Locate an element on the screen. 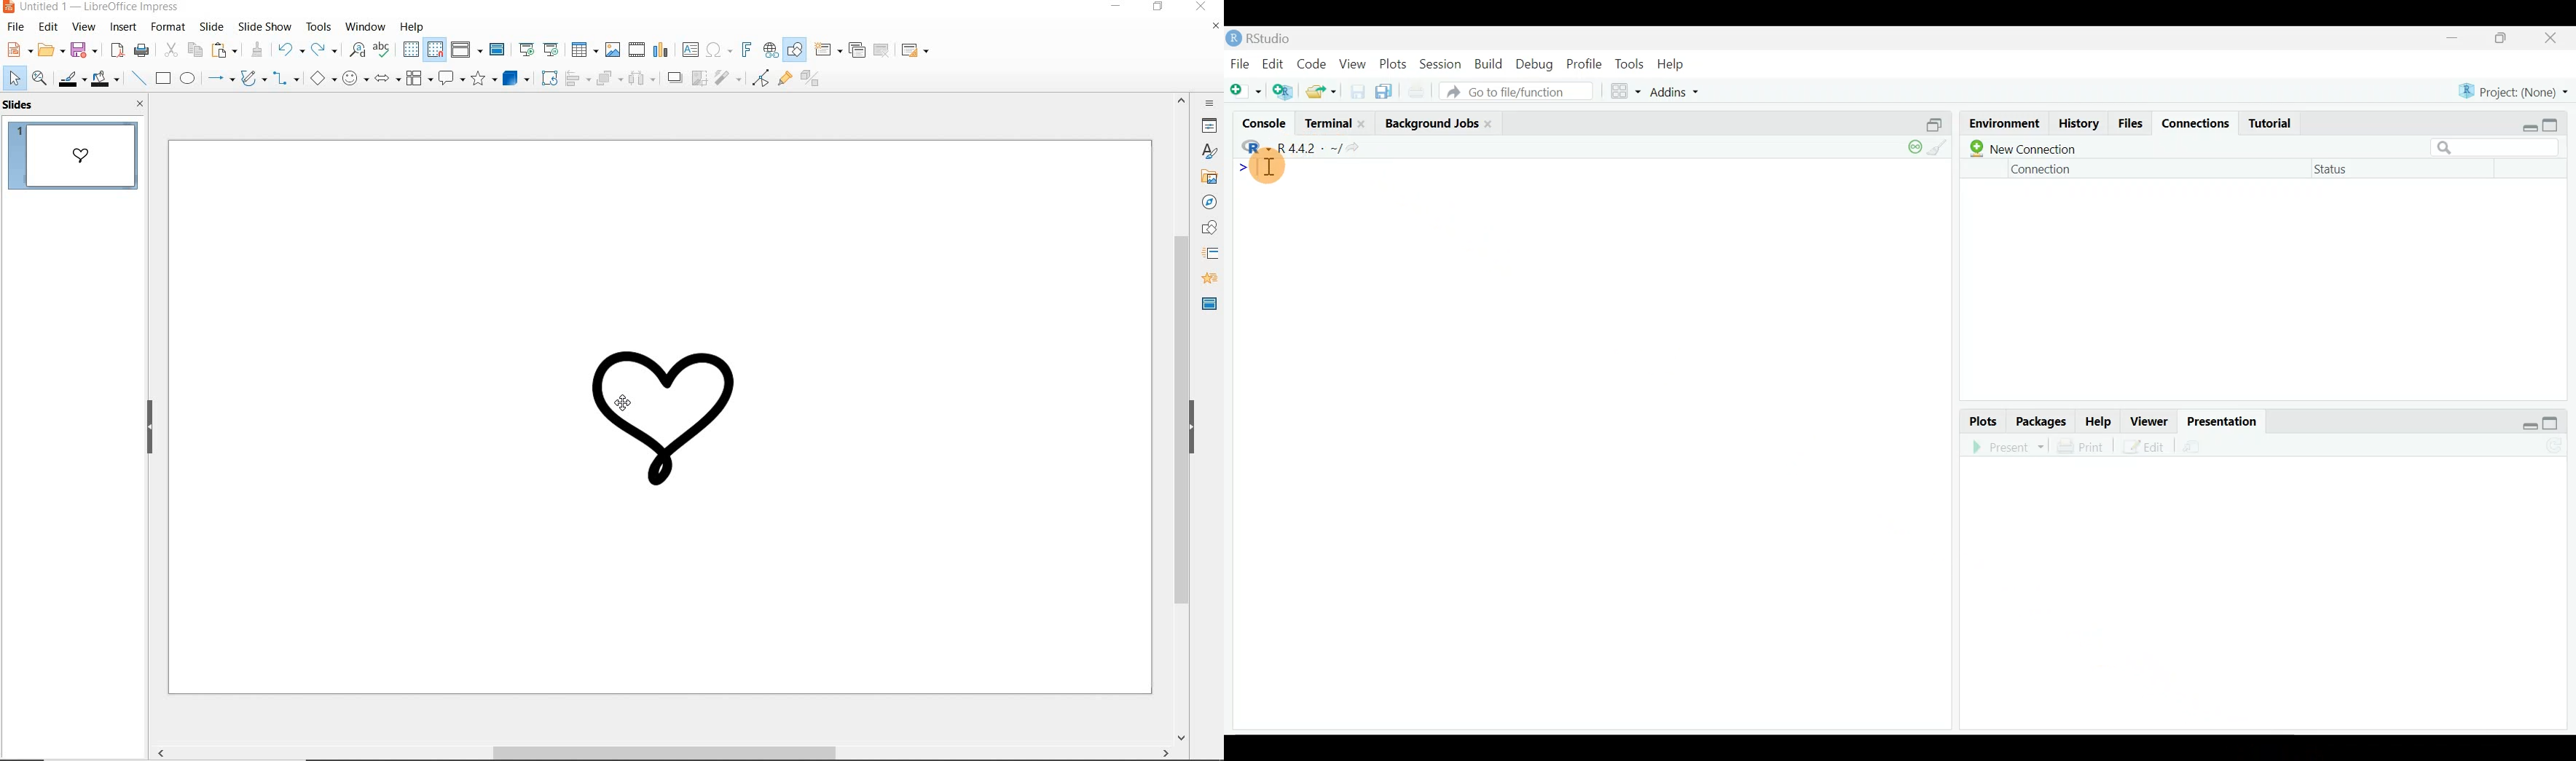  File is located at coordinates (1240, 63).